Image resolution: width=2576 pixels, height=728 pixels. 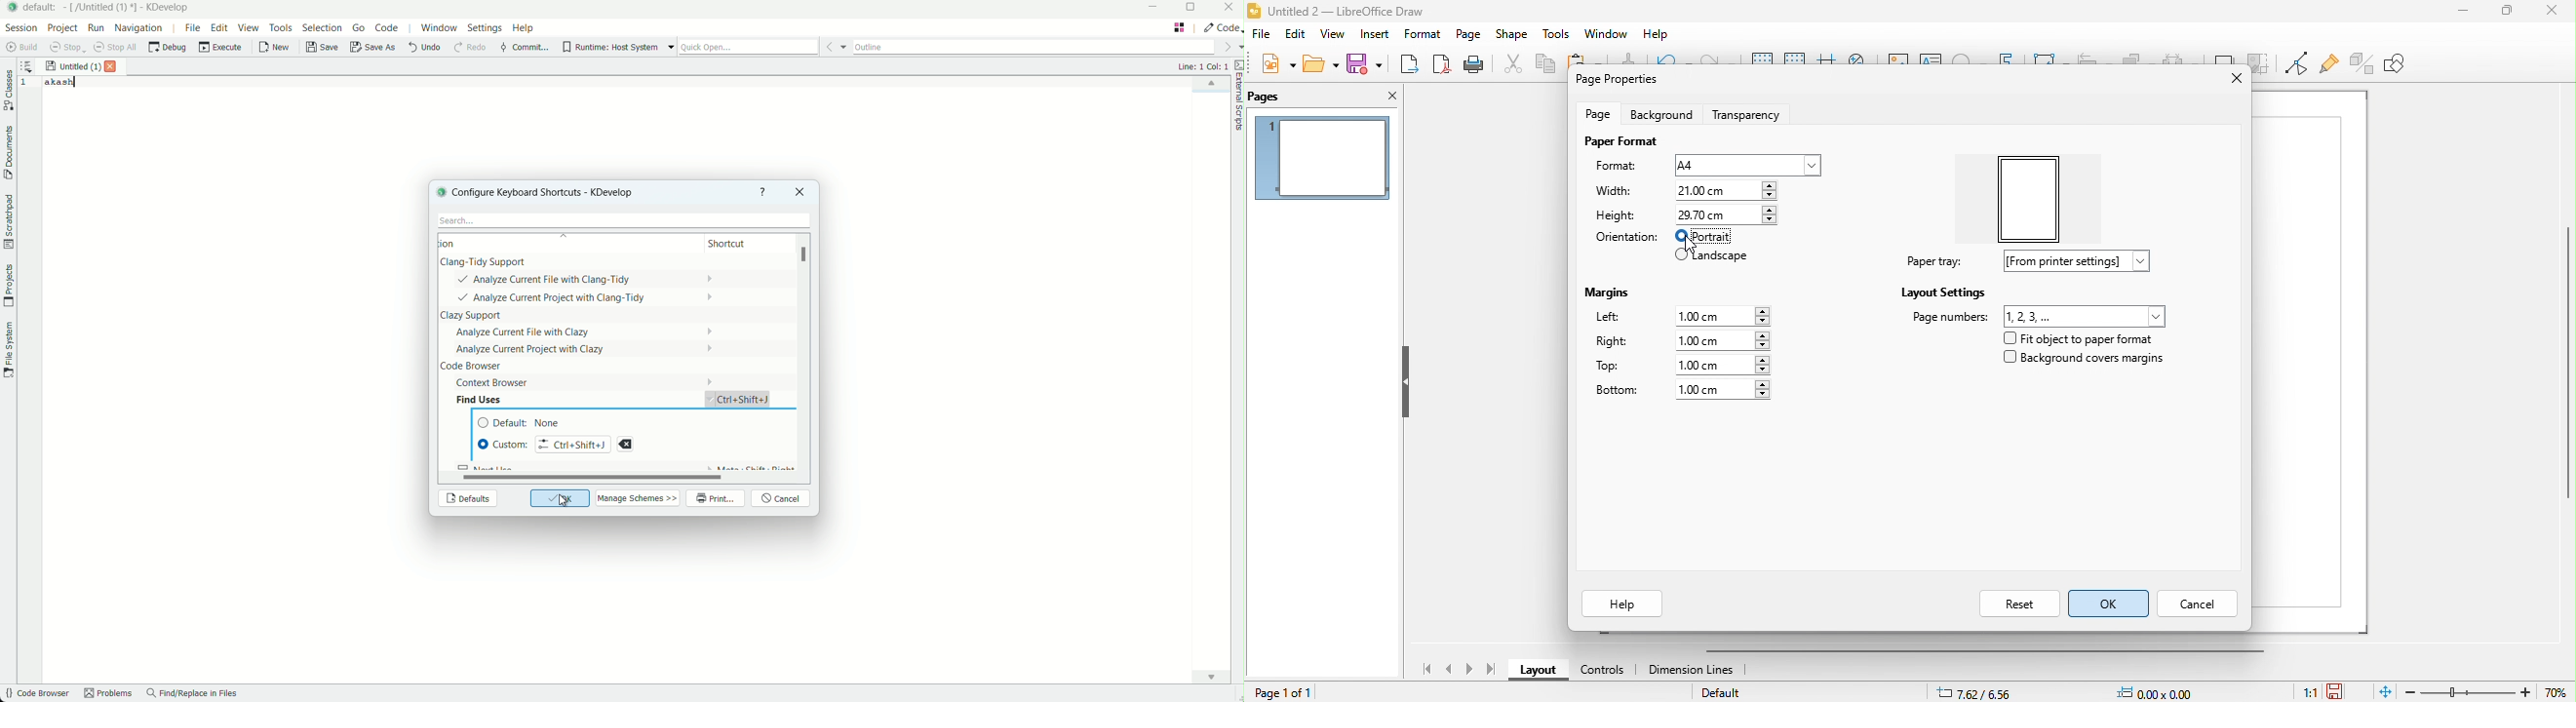 What do you see at coordinates (2002, 604) in the screenshot?
I see `reset` at bounding box center [2002, 604].